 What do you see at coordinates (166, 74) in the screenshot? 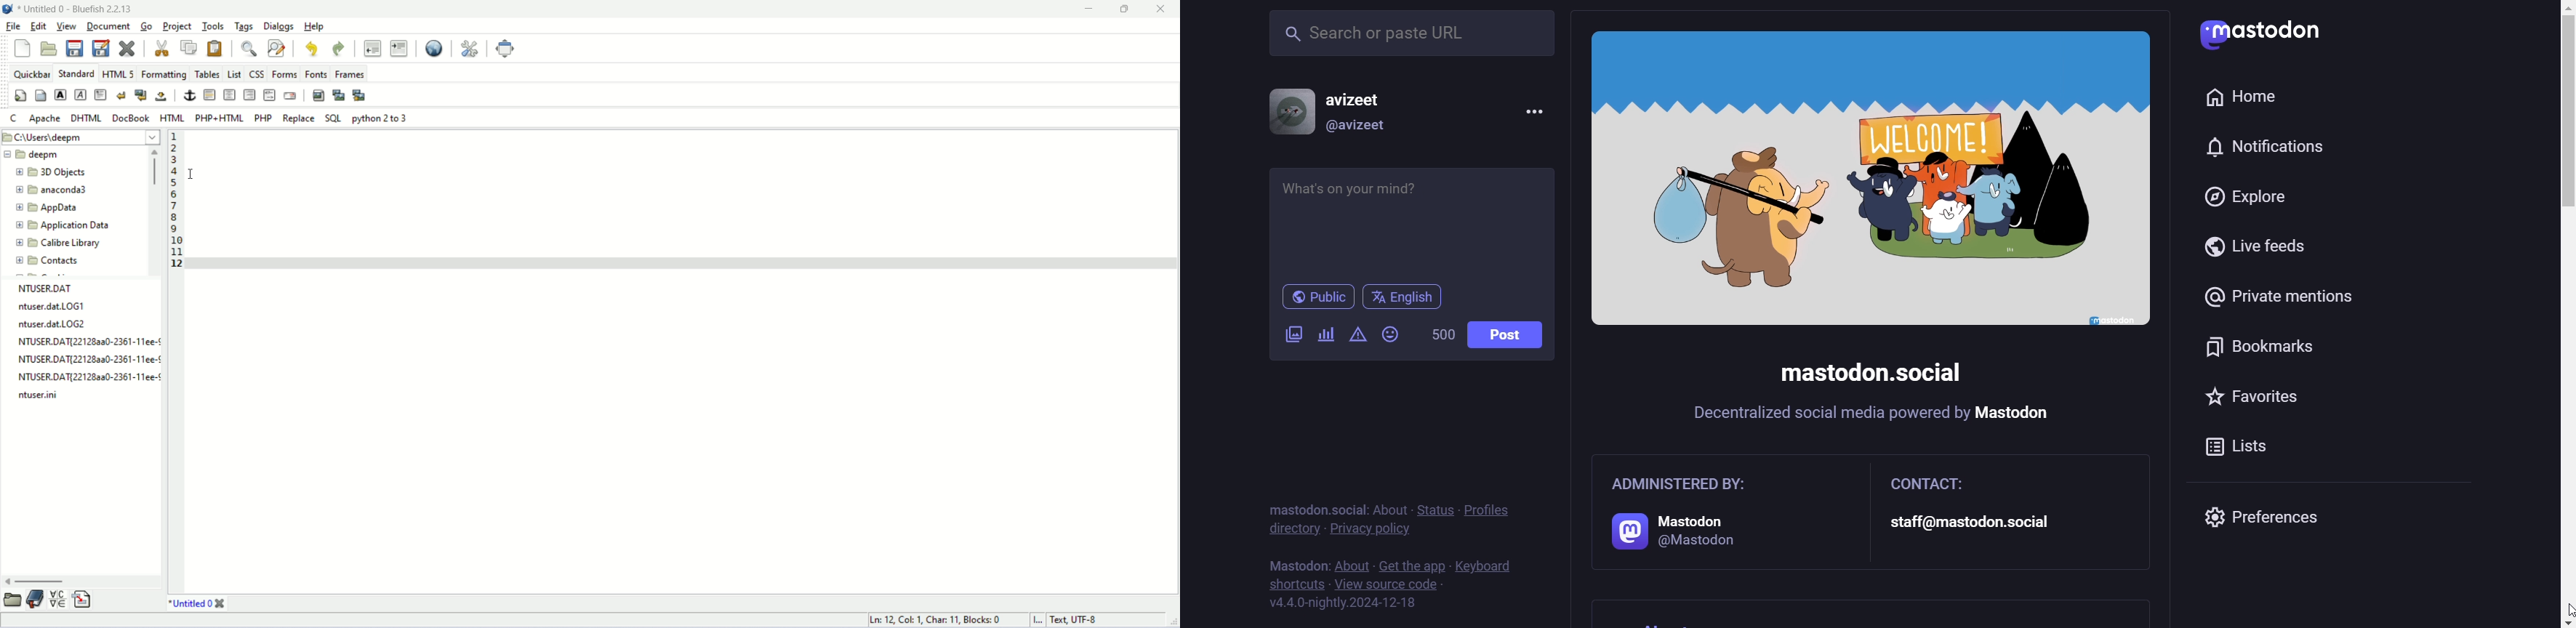
I see `formatting` at bounding box center [166, 74].